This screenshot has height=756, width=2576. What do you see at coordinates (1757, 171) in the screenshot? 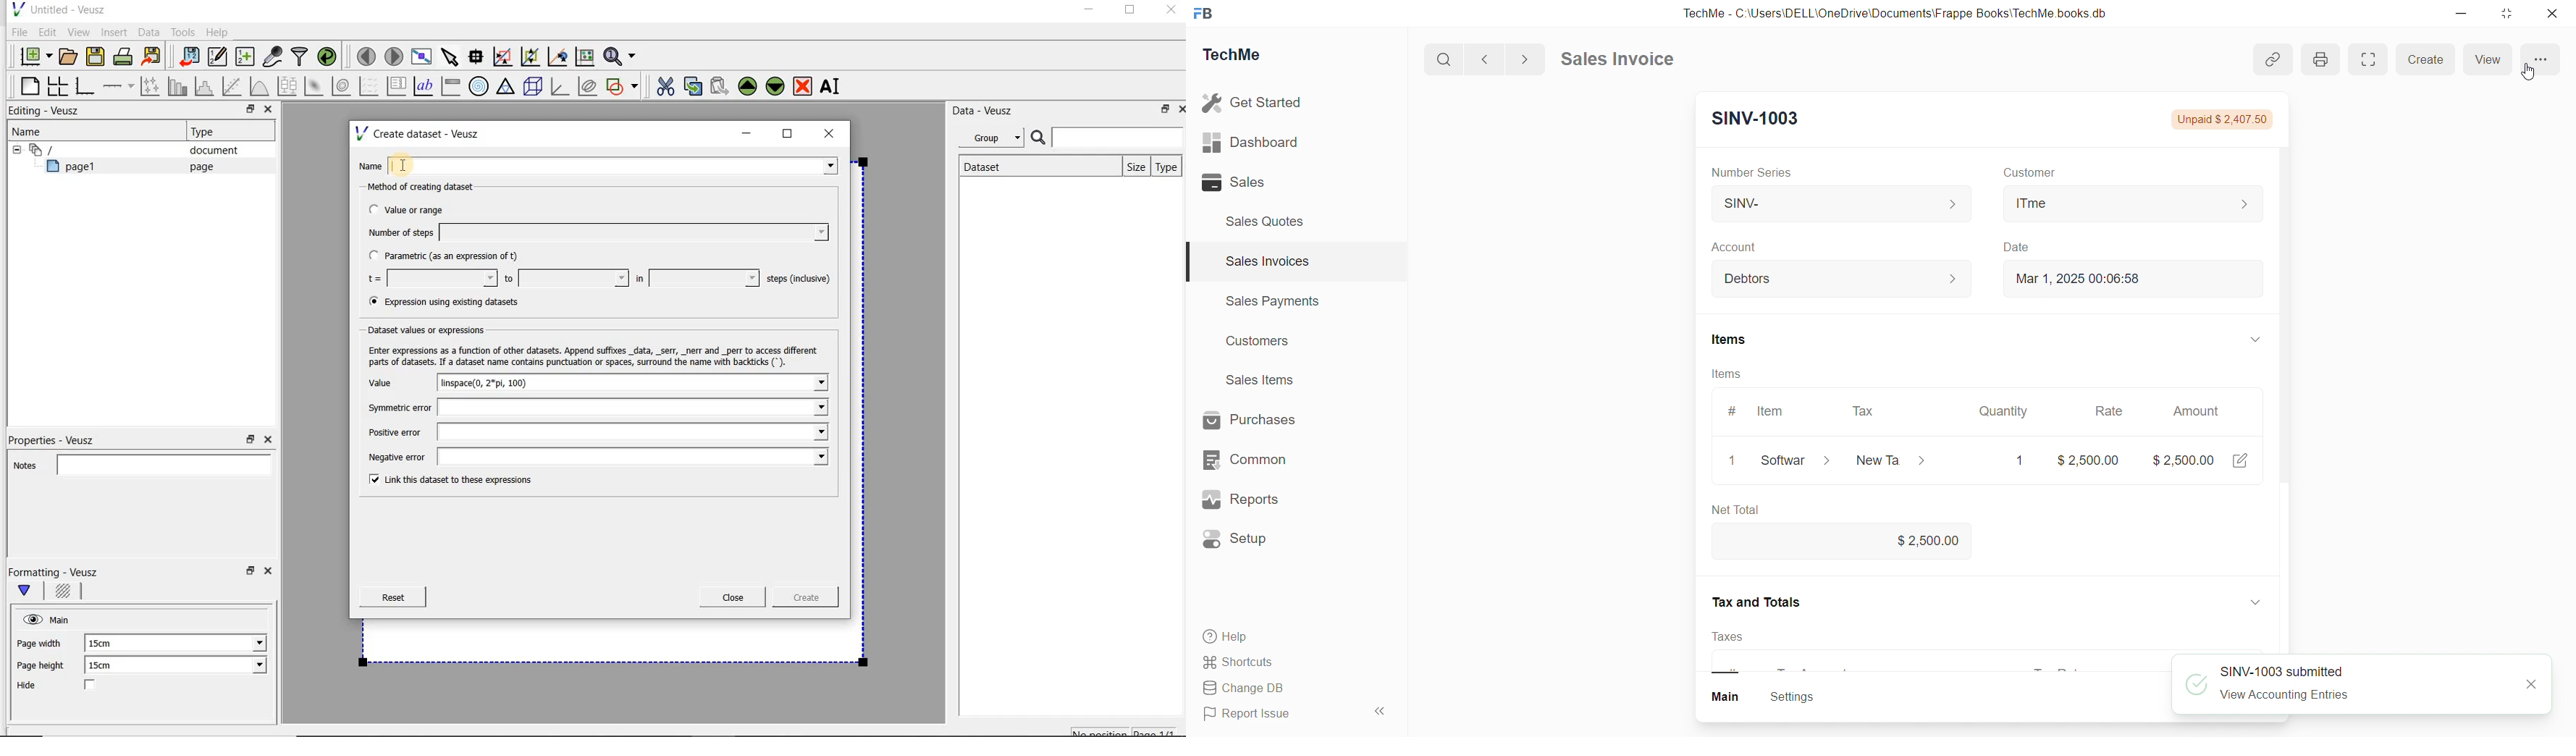
I see `Number Series` at bounding box center [1757, 171].